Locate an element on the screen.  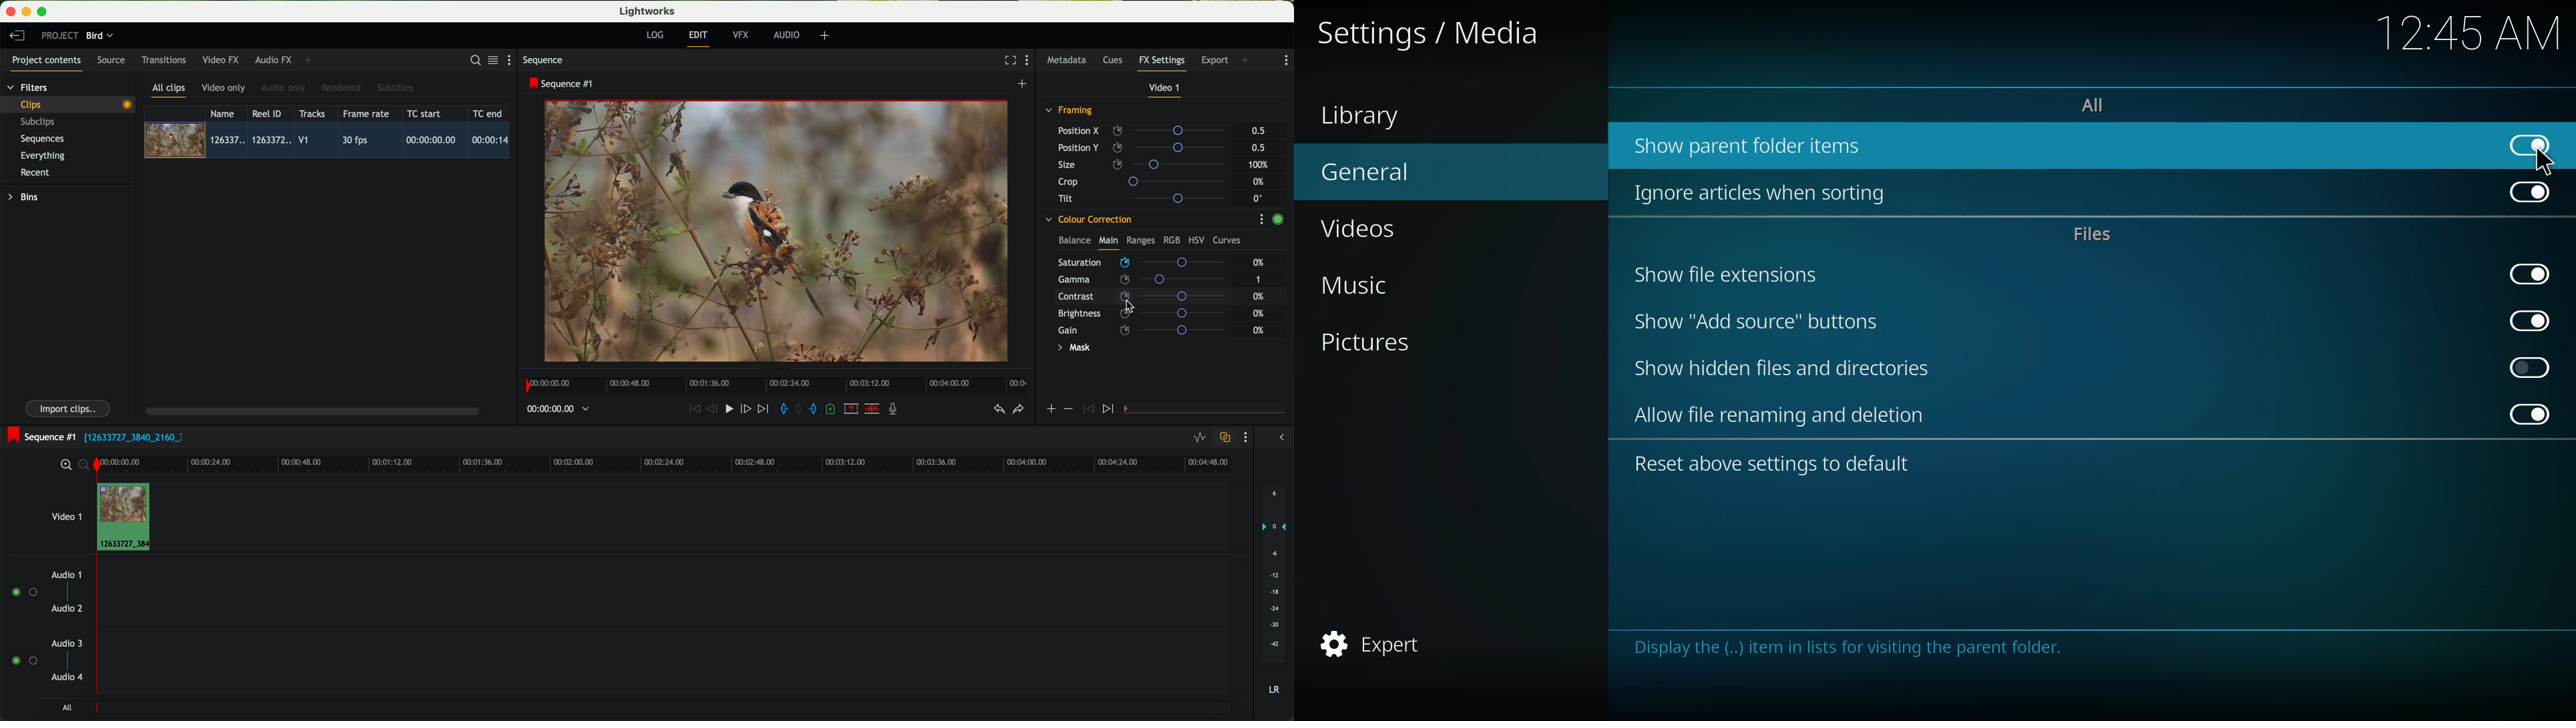
show hidden files and directories is located at coordinates (1780, 369).